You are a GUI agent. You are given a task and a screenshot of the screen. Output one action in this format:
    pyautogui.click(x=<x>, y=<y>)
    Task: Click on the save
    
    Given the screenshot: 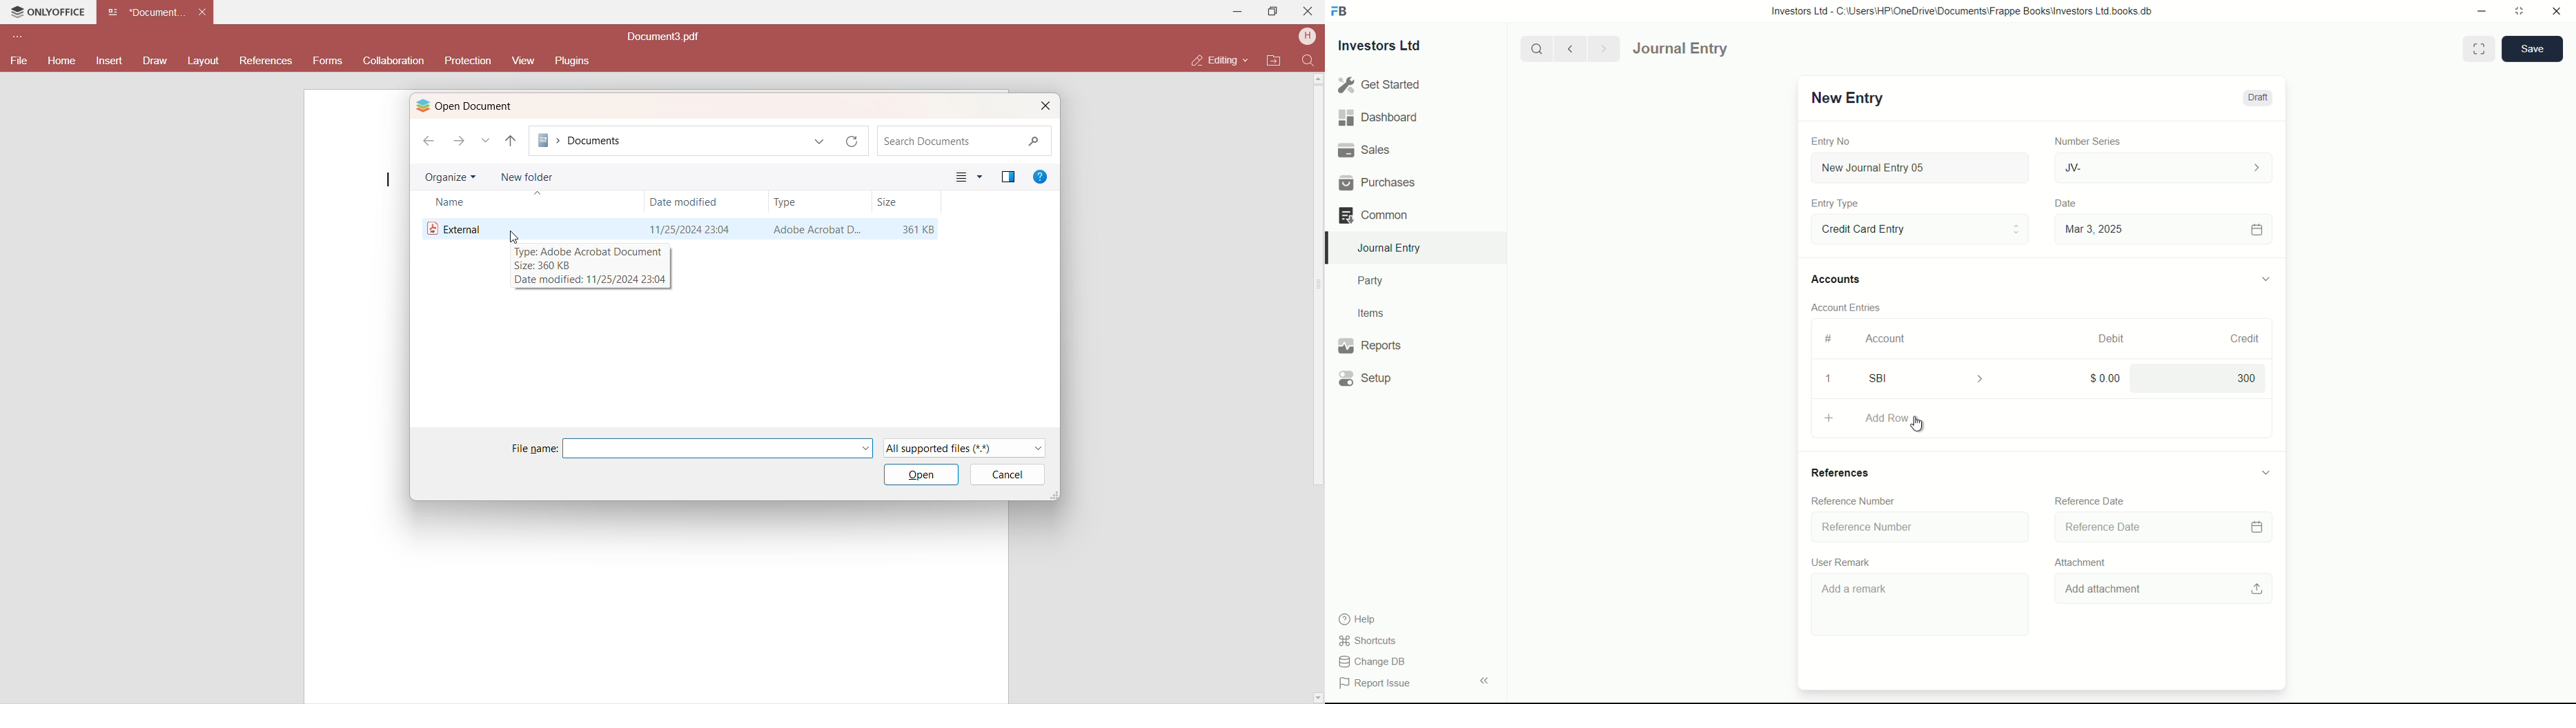 What is the action you would take?
    pyautogui.click(x=2533, y=49)
    